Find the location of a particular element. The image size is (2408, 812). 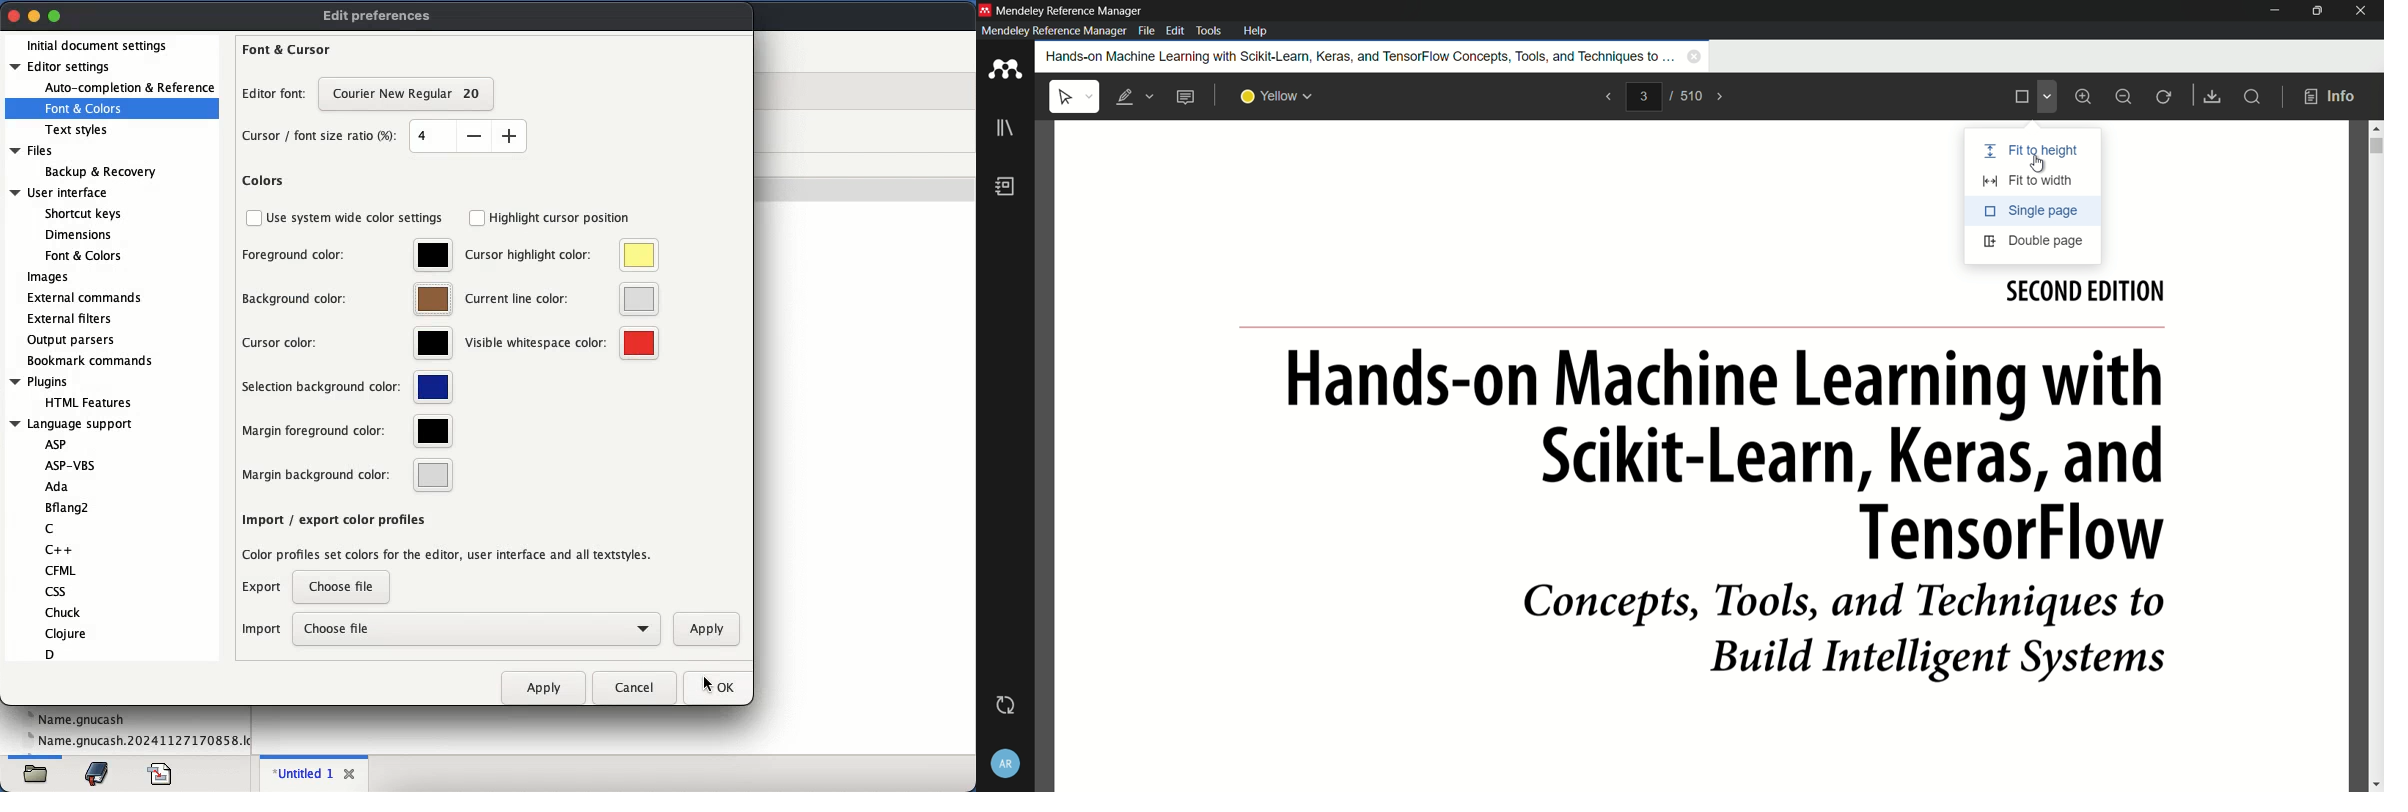

tools menu is located at coordinates (1211, 31).